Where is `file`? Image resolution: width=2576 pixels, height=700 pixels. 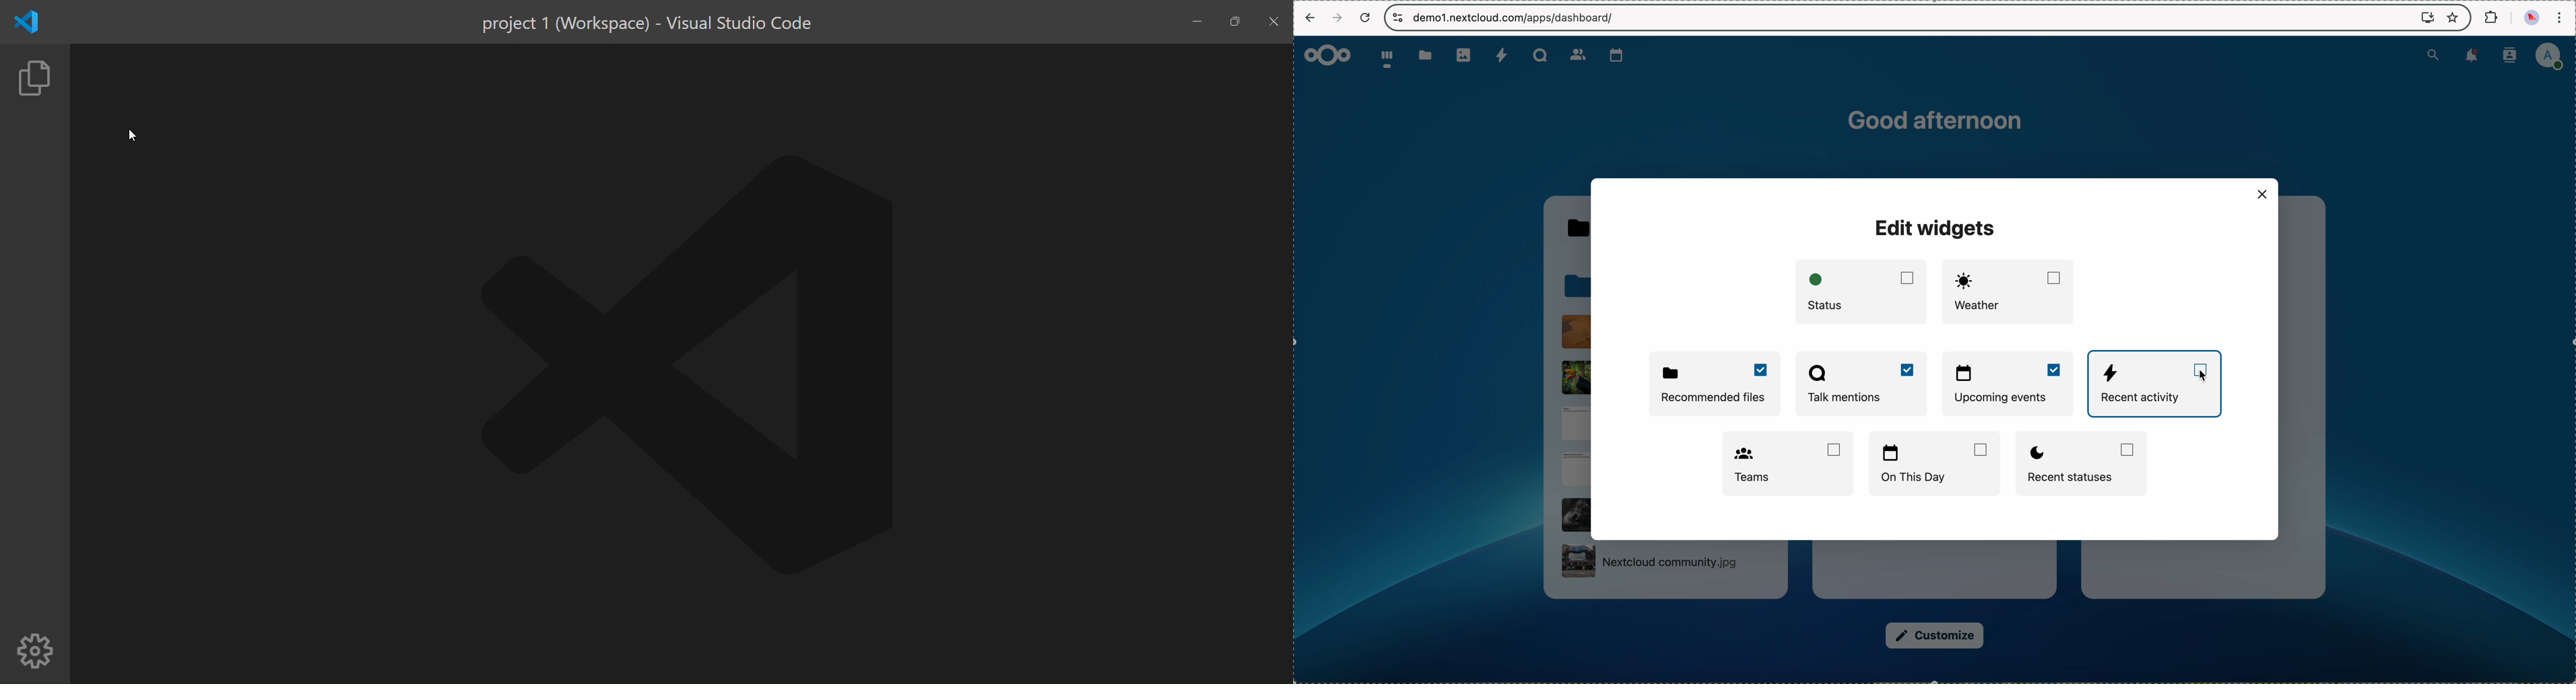 file is located at coordinates (1574, 377).